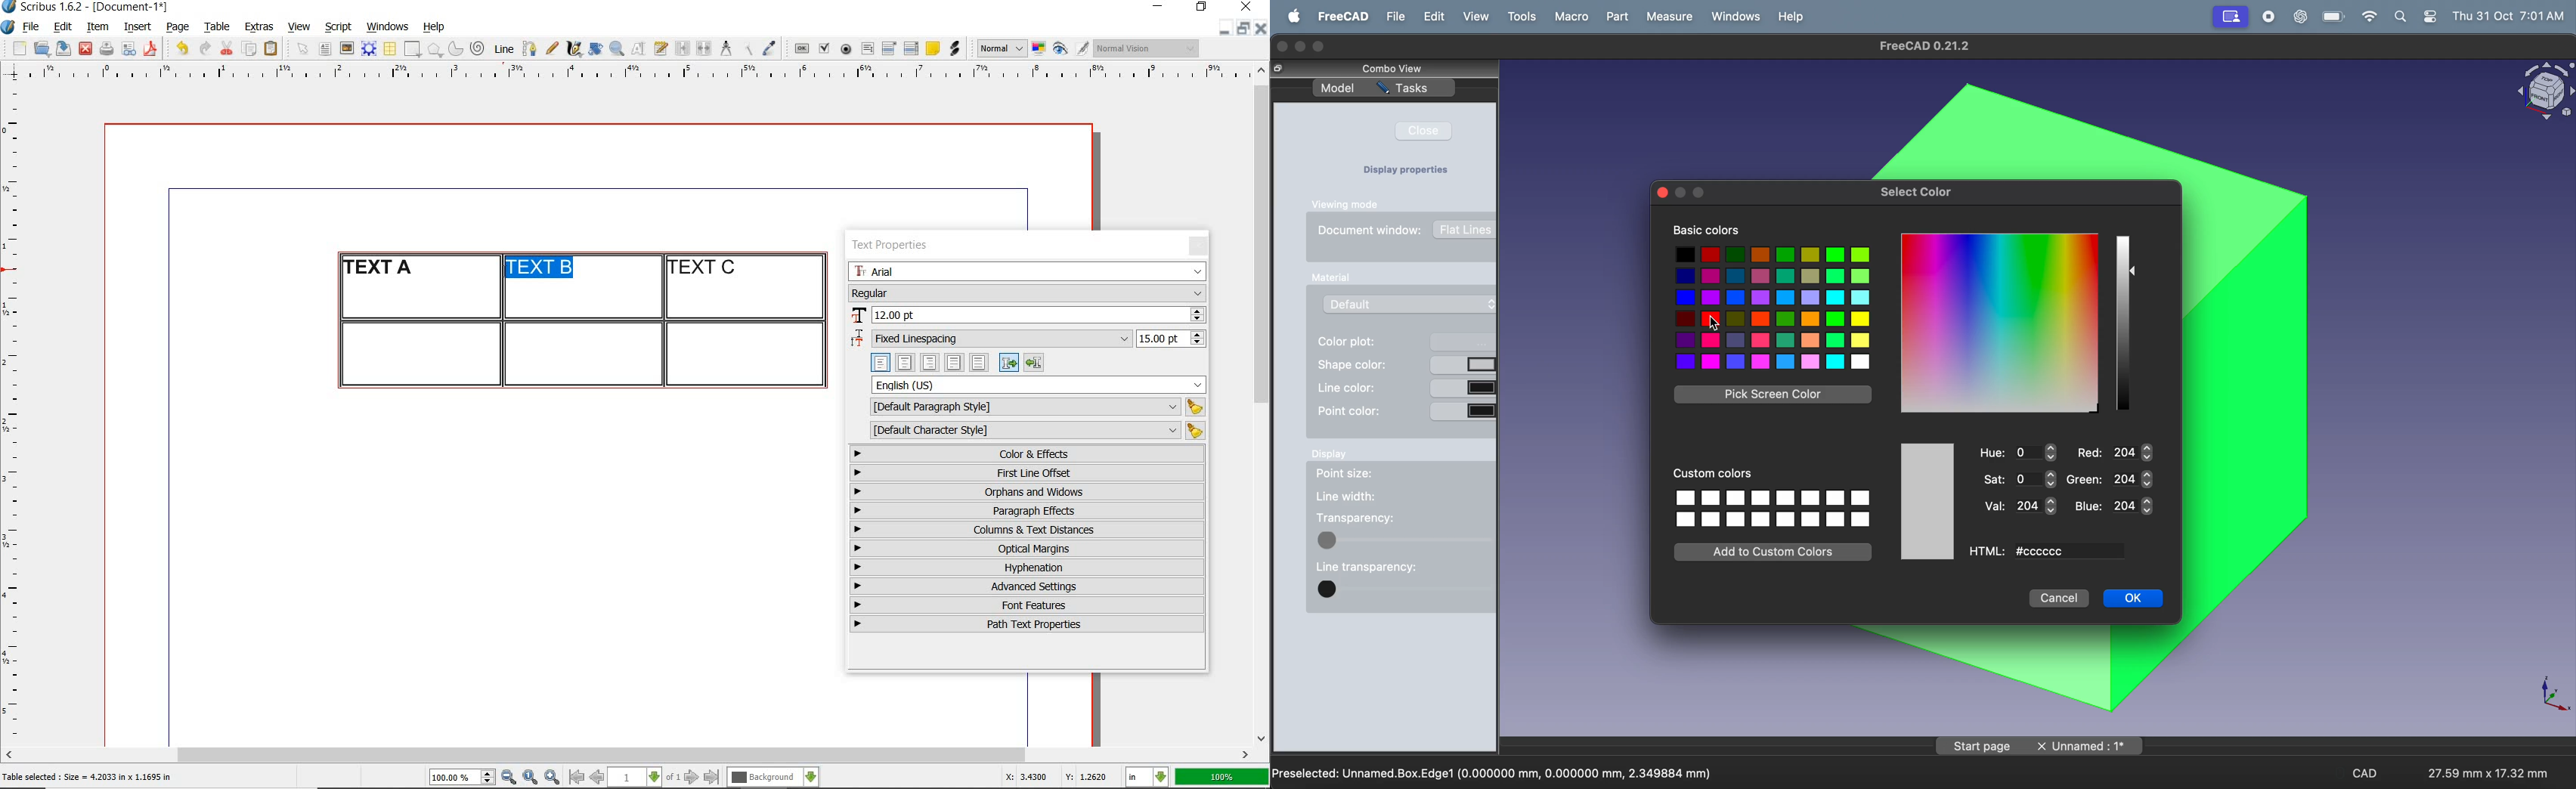 This screenshot has height=812, width=2576. I want to click on CAD, so click(2368, 775).